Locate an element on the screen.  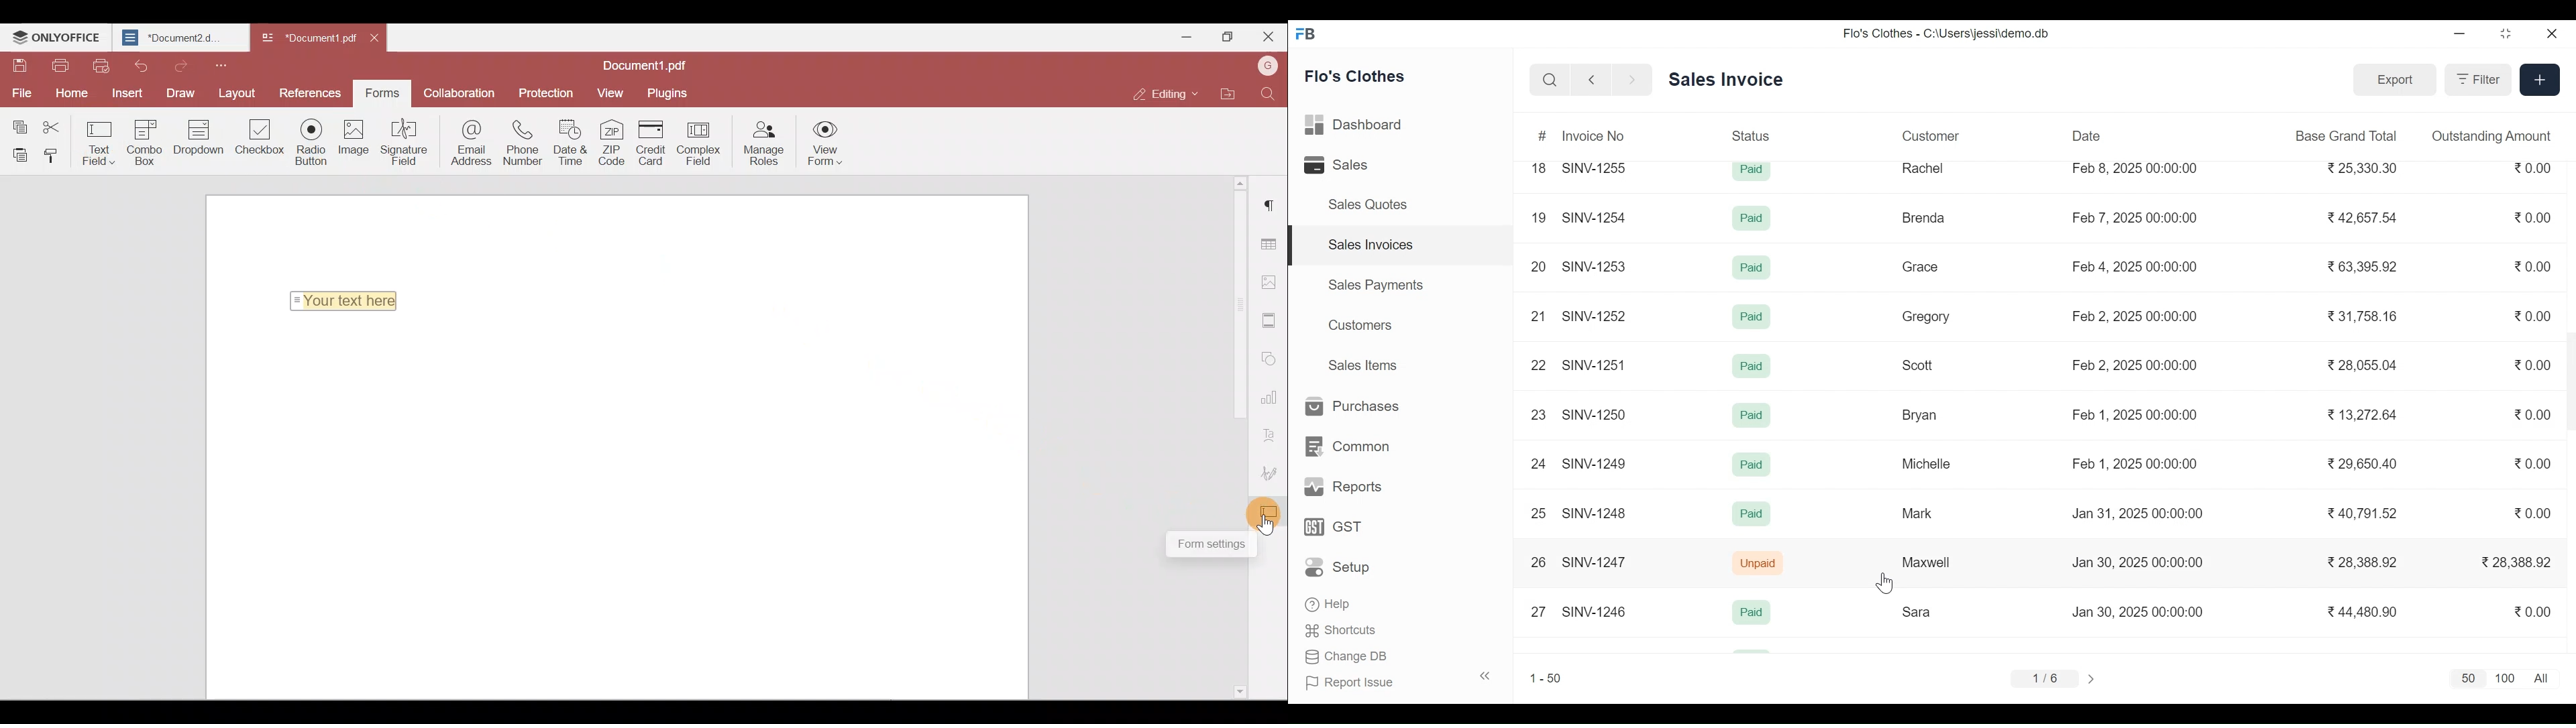
25,330.30 is located at coordinates (2365, 168).